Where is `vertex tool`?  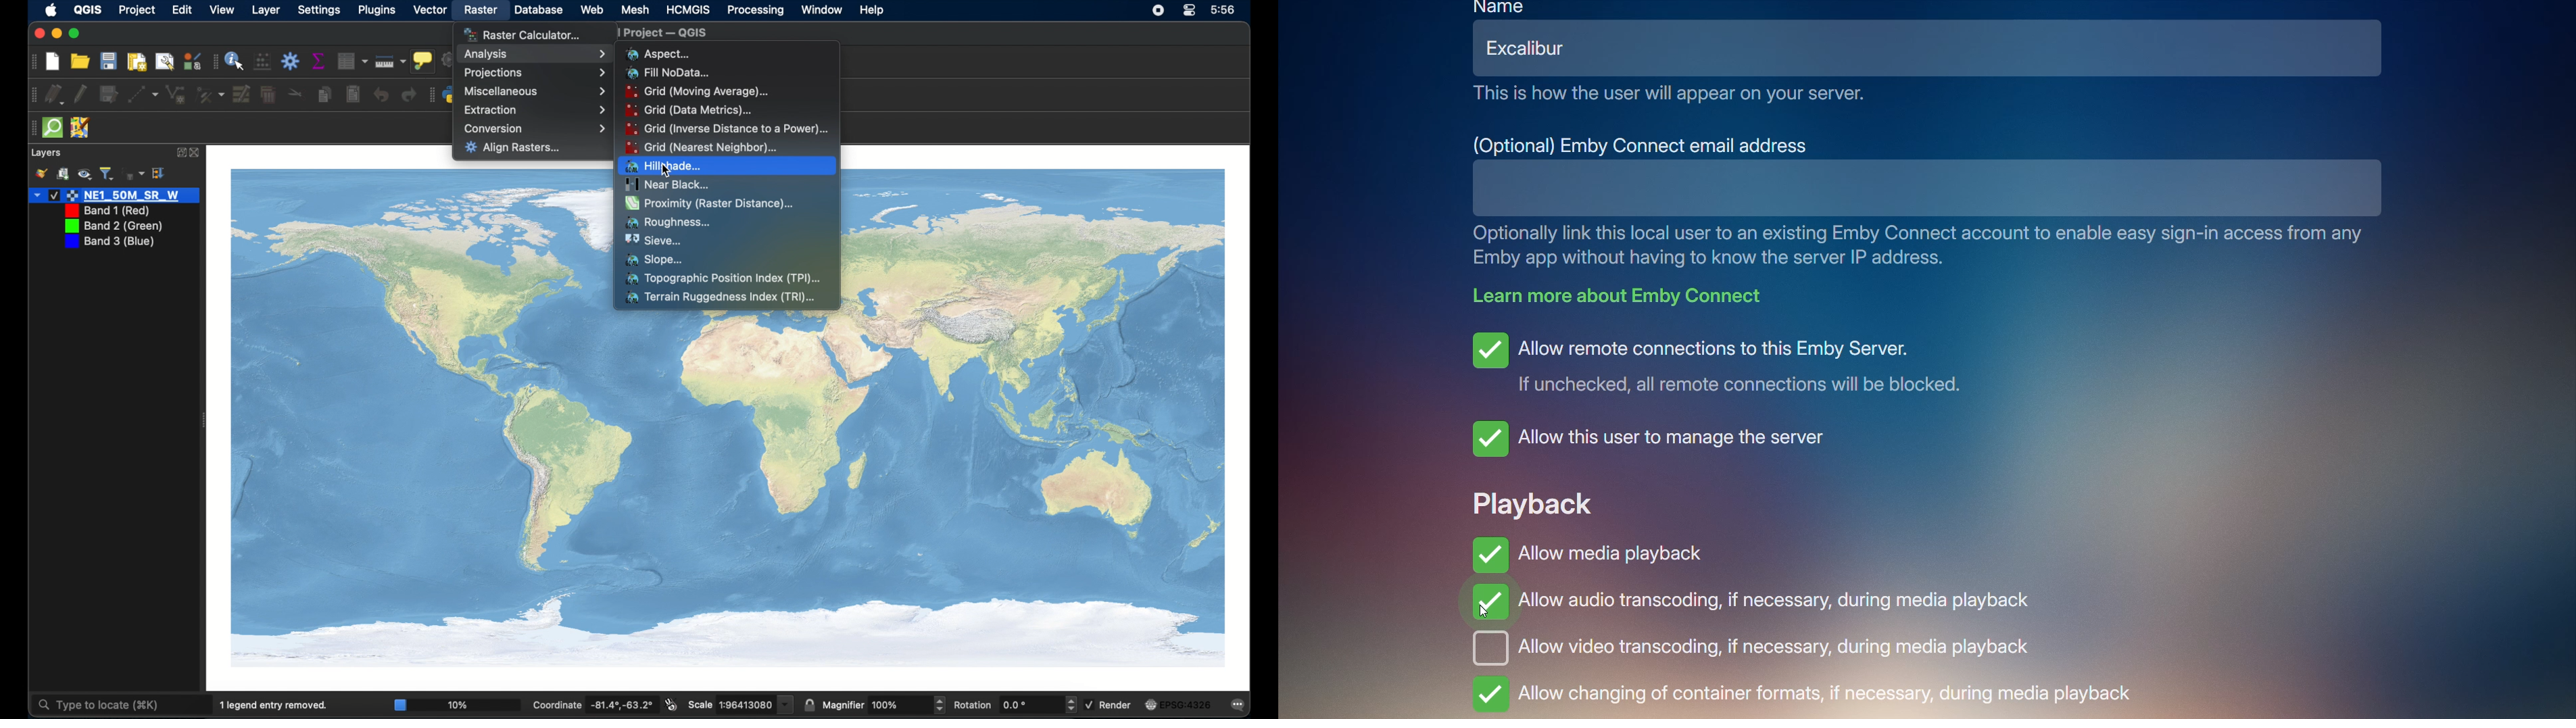 vertex tool is located at coordinates (210, 95).